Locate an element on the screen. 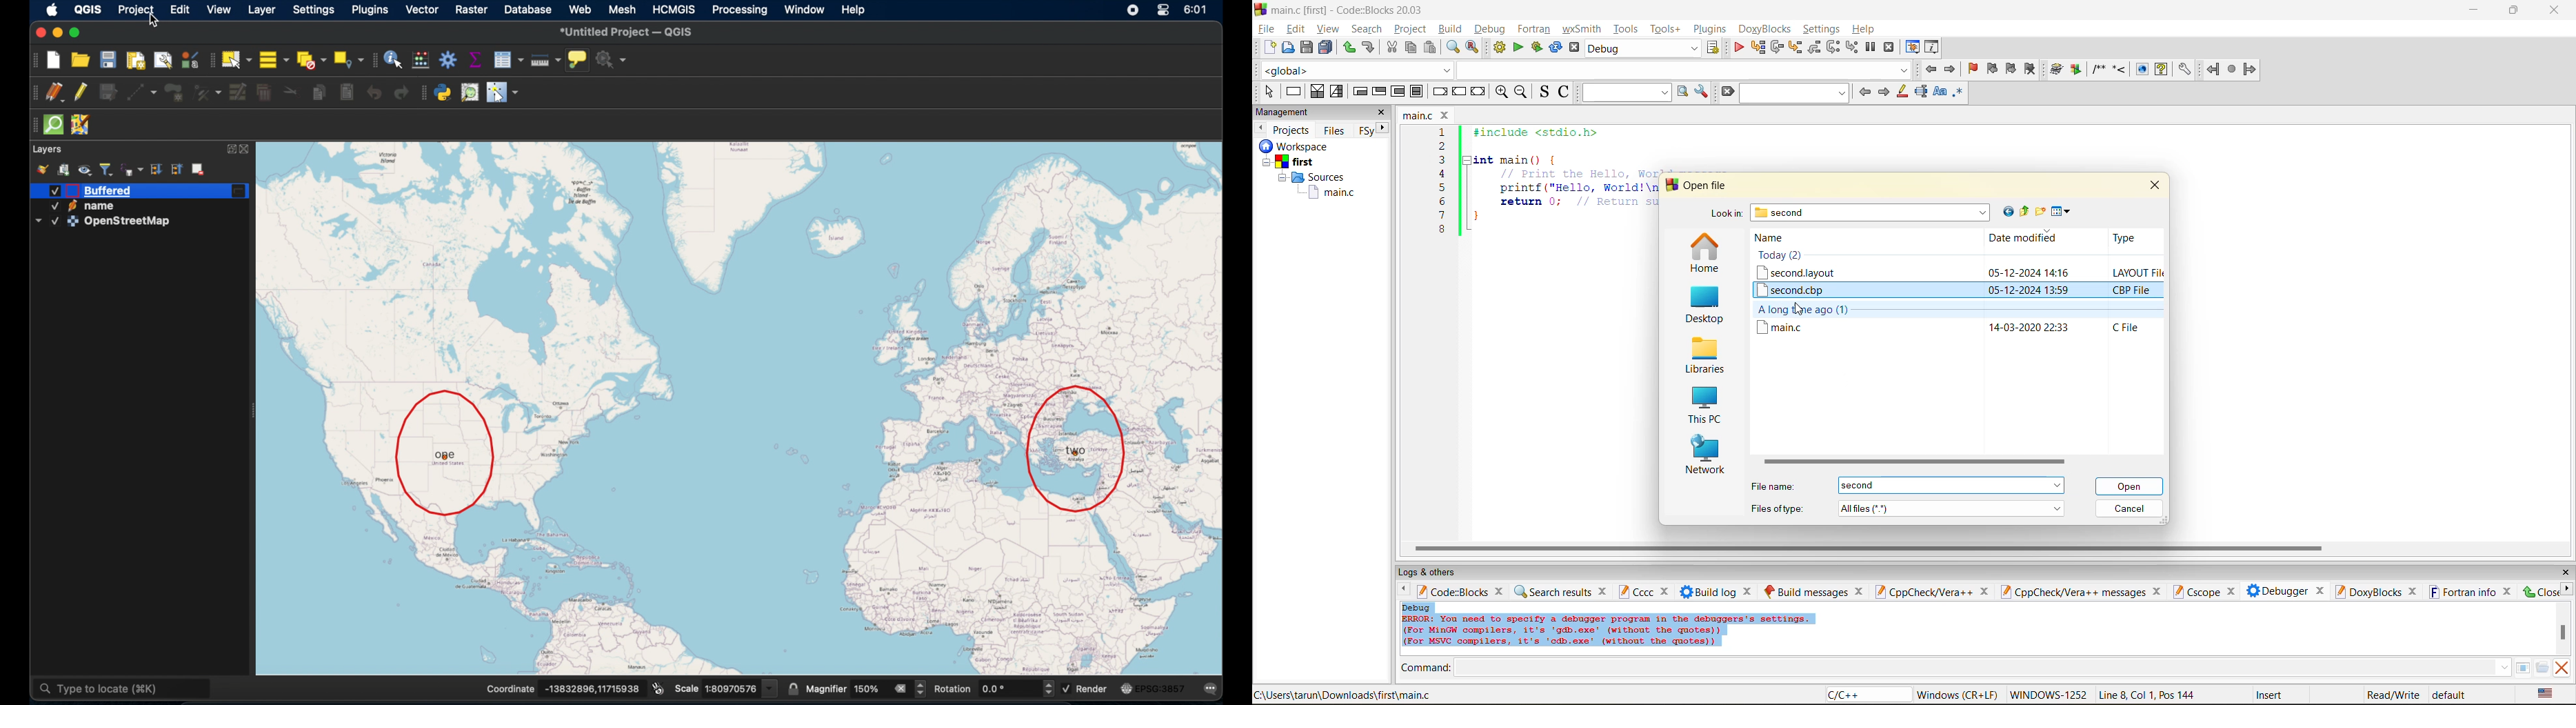 Image resolution: width=2576 pixels, height=728 pixels. processing is located at coordinates (742, 10).